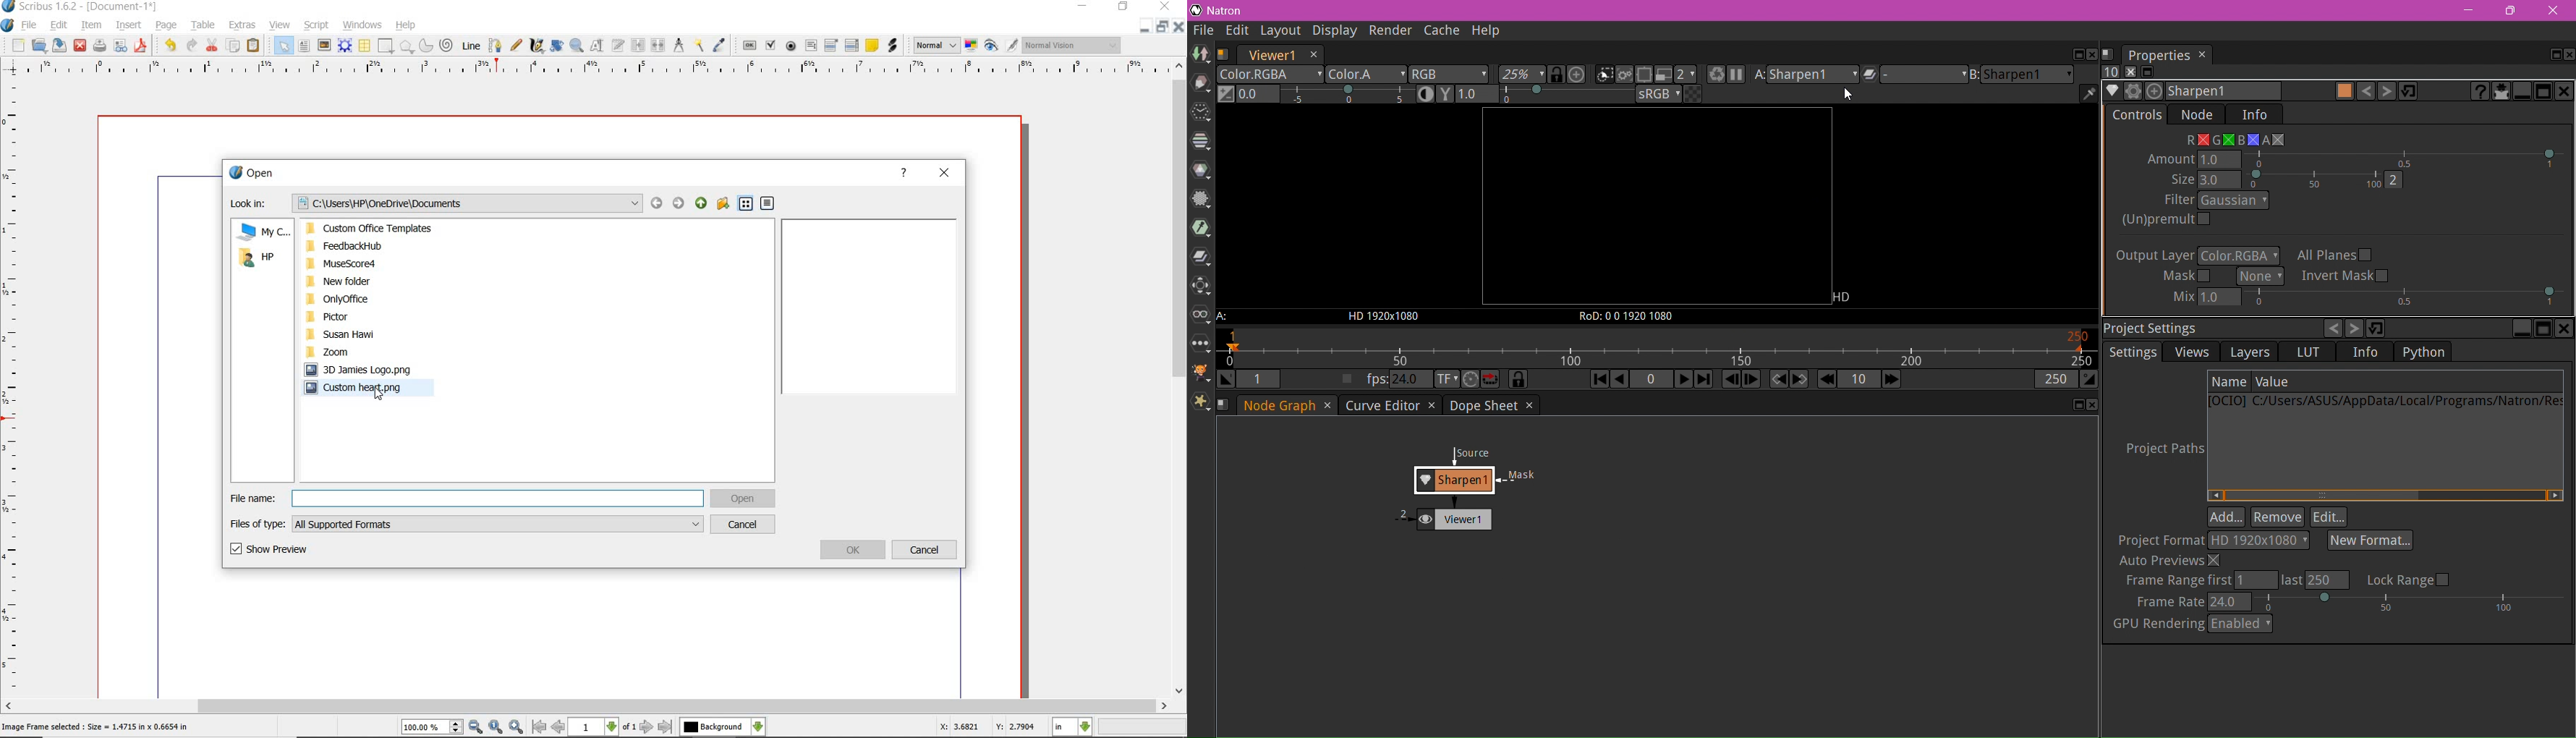  I want to click on PDF List Box, so click(852, 45).